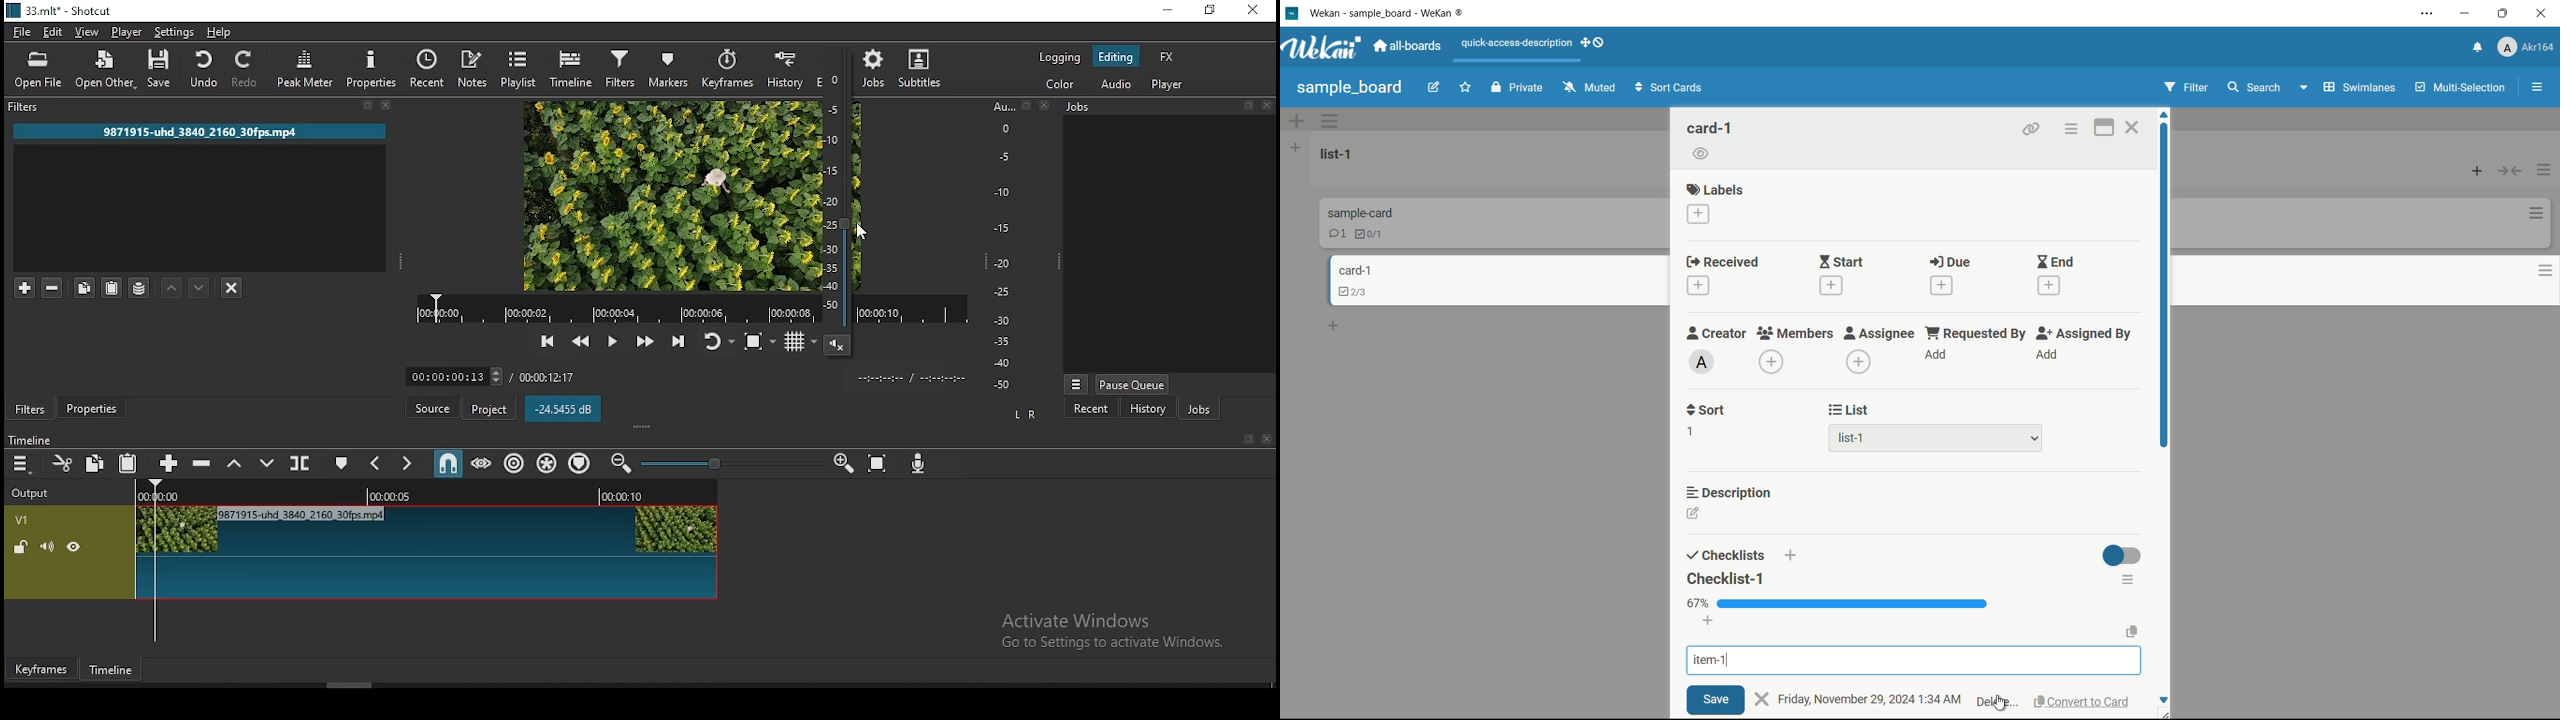 The height and width of the screenshot is (728, 2576). I want to click on zoom timeline out, so click(621, 462).